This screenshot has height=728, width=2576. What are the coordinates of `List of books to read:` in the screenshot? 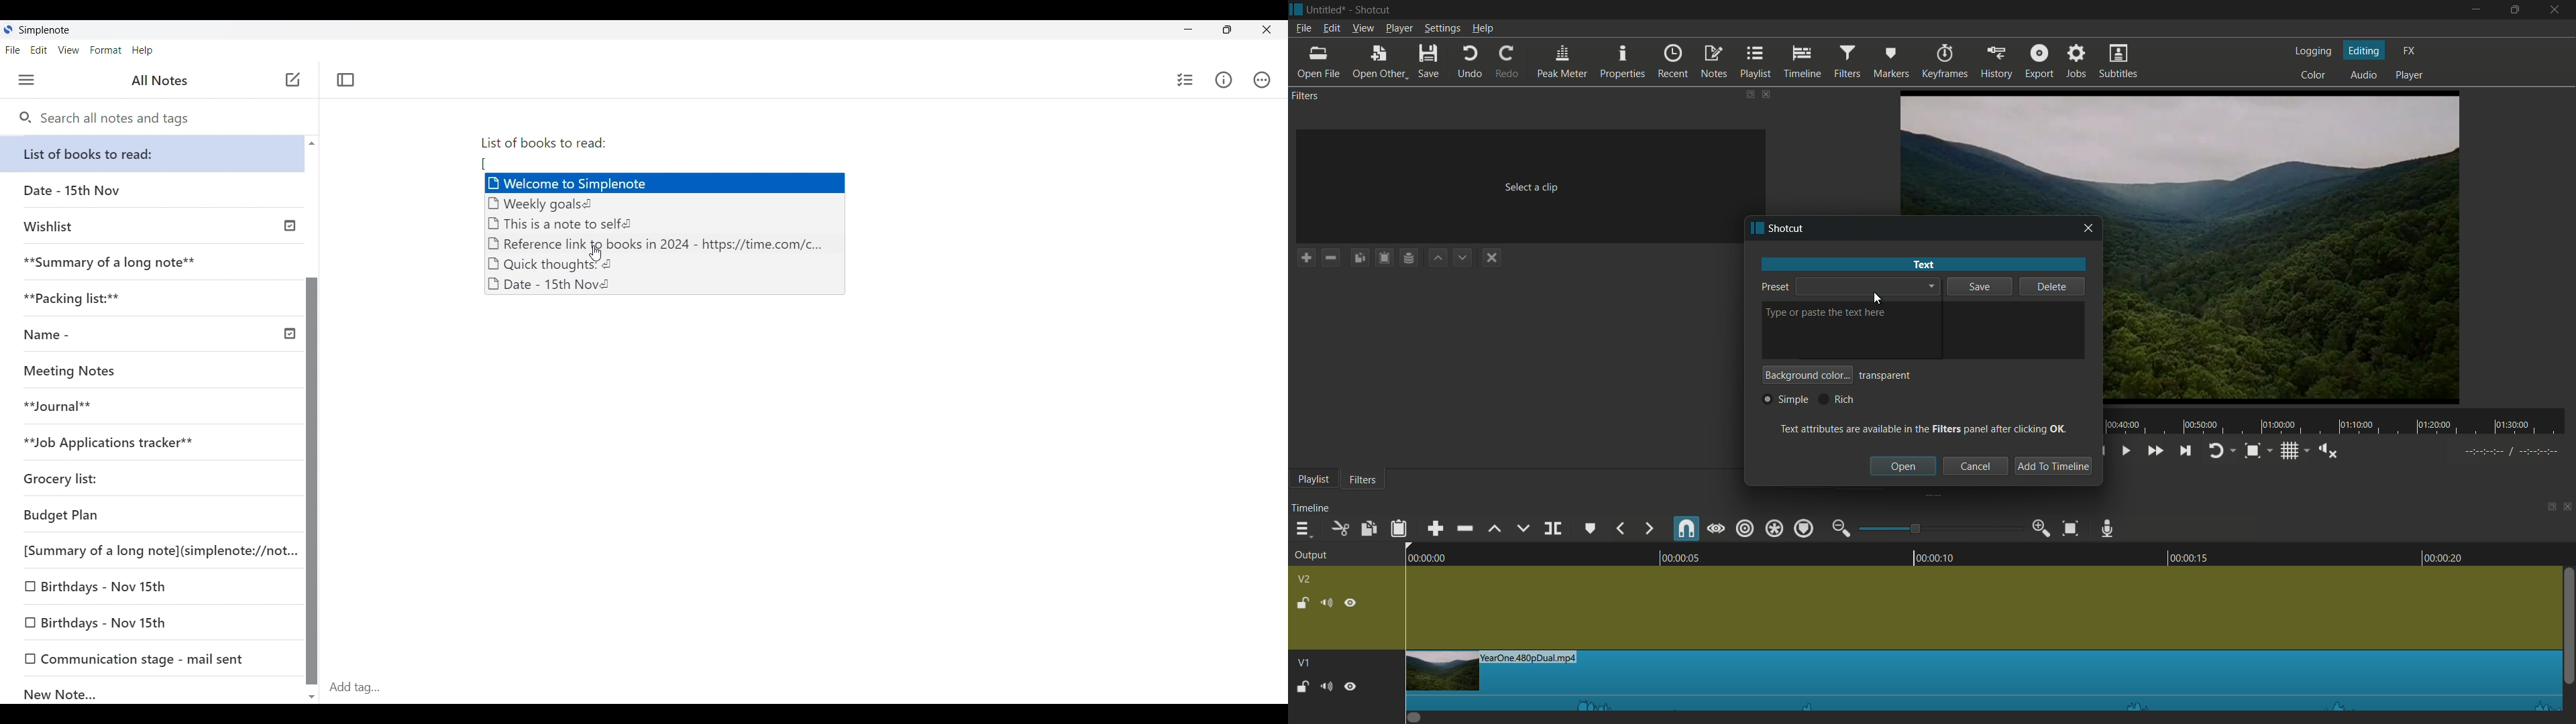 It's located at (550, 146).